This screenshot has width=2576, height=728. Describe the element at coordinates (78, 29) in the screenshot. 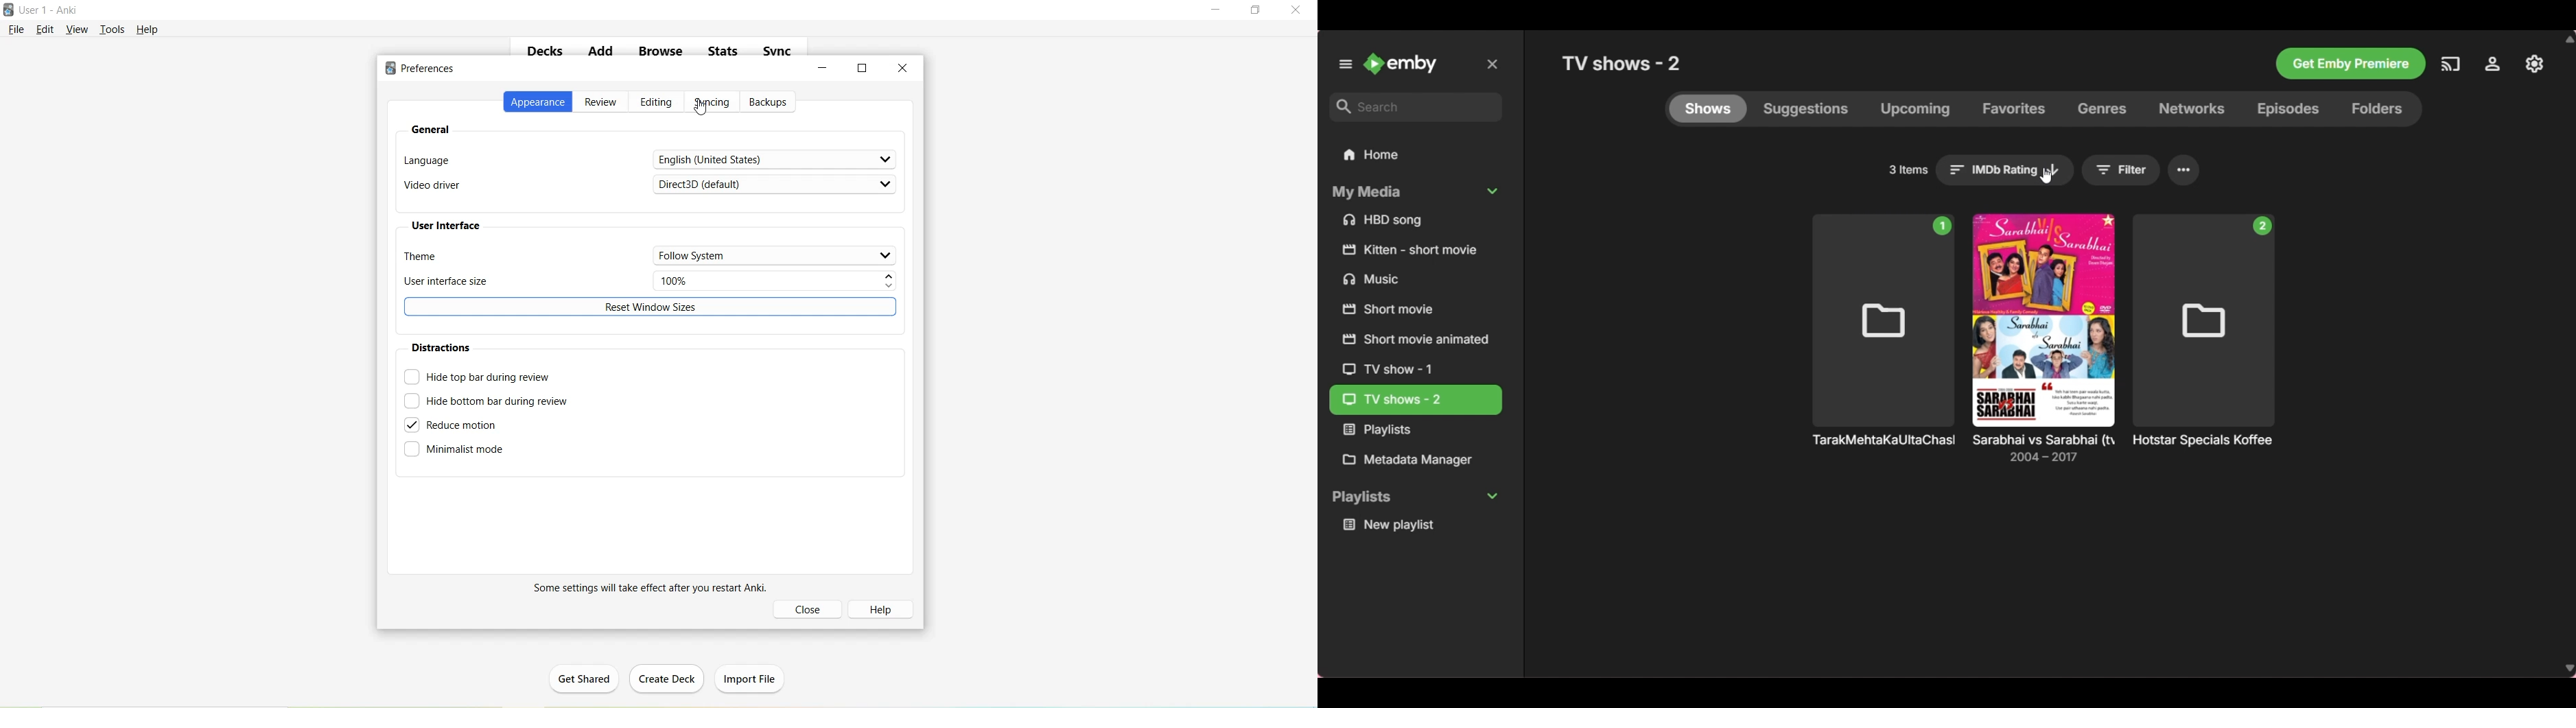

I see `View` at that location.